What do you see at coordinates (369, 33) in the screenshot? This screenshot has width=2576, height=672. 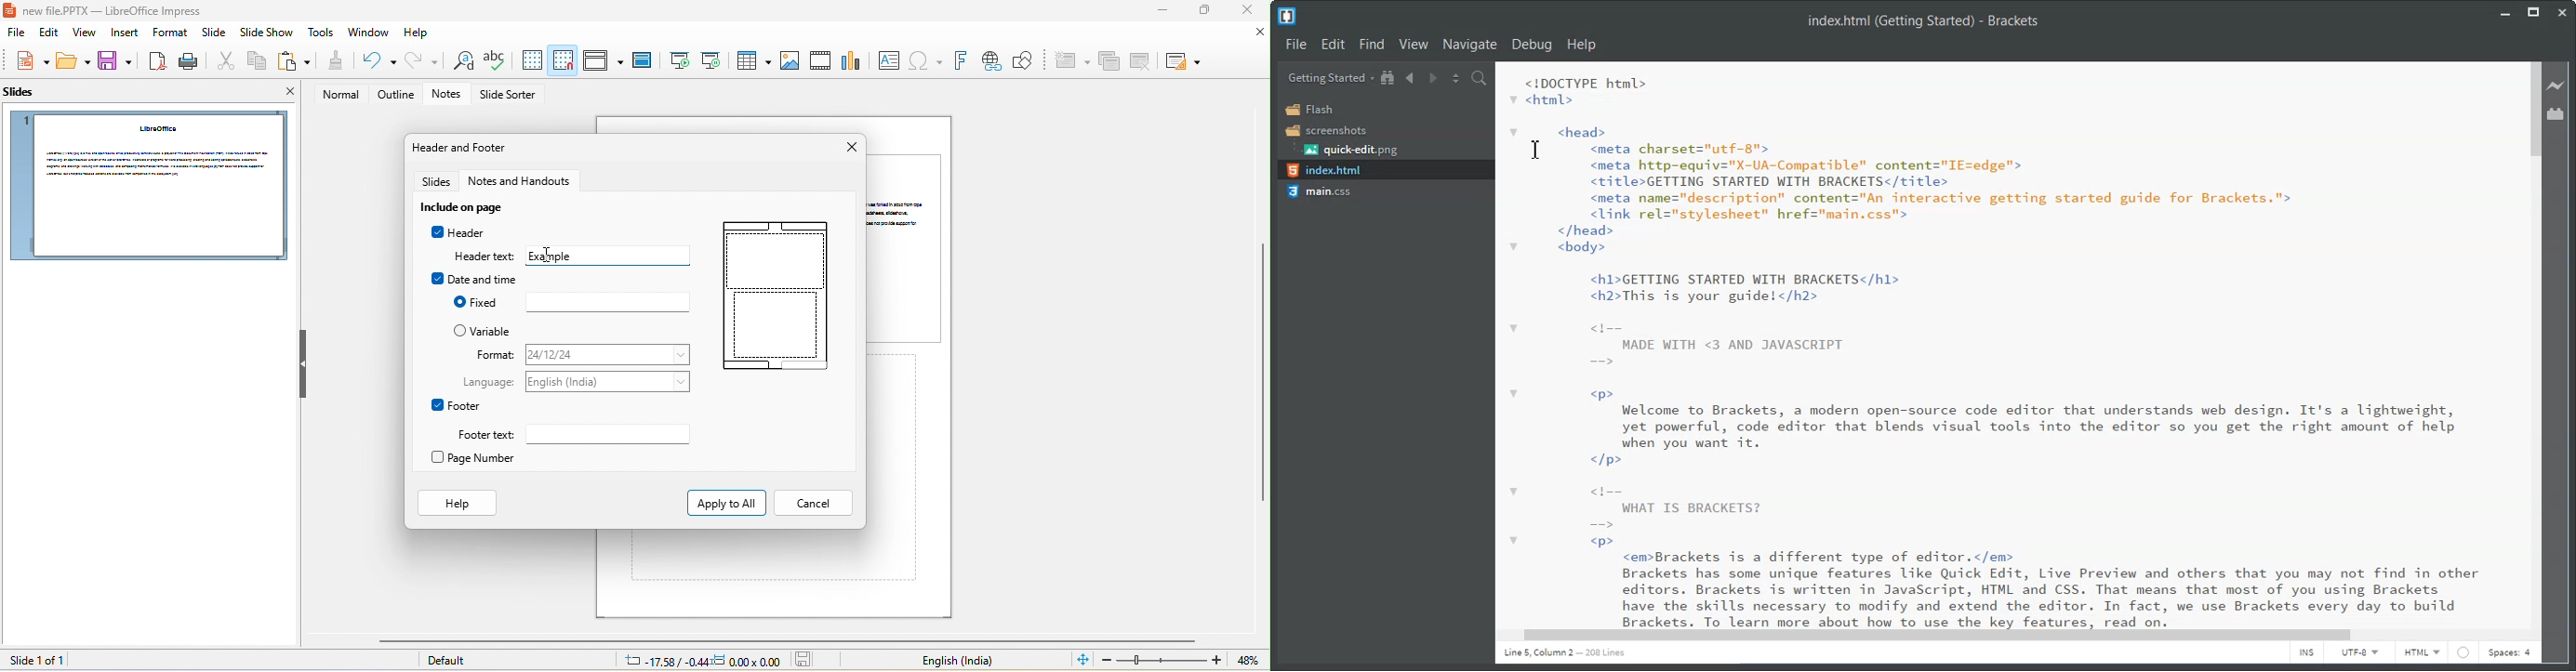 I see `window` at bounding box center [369, 33].